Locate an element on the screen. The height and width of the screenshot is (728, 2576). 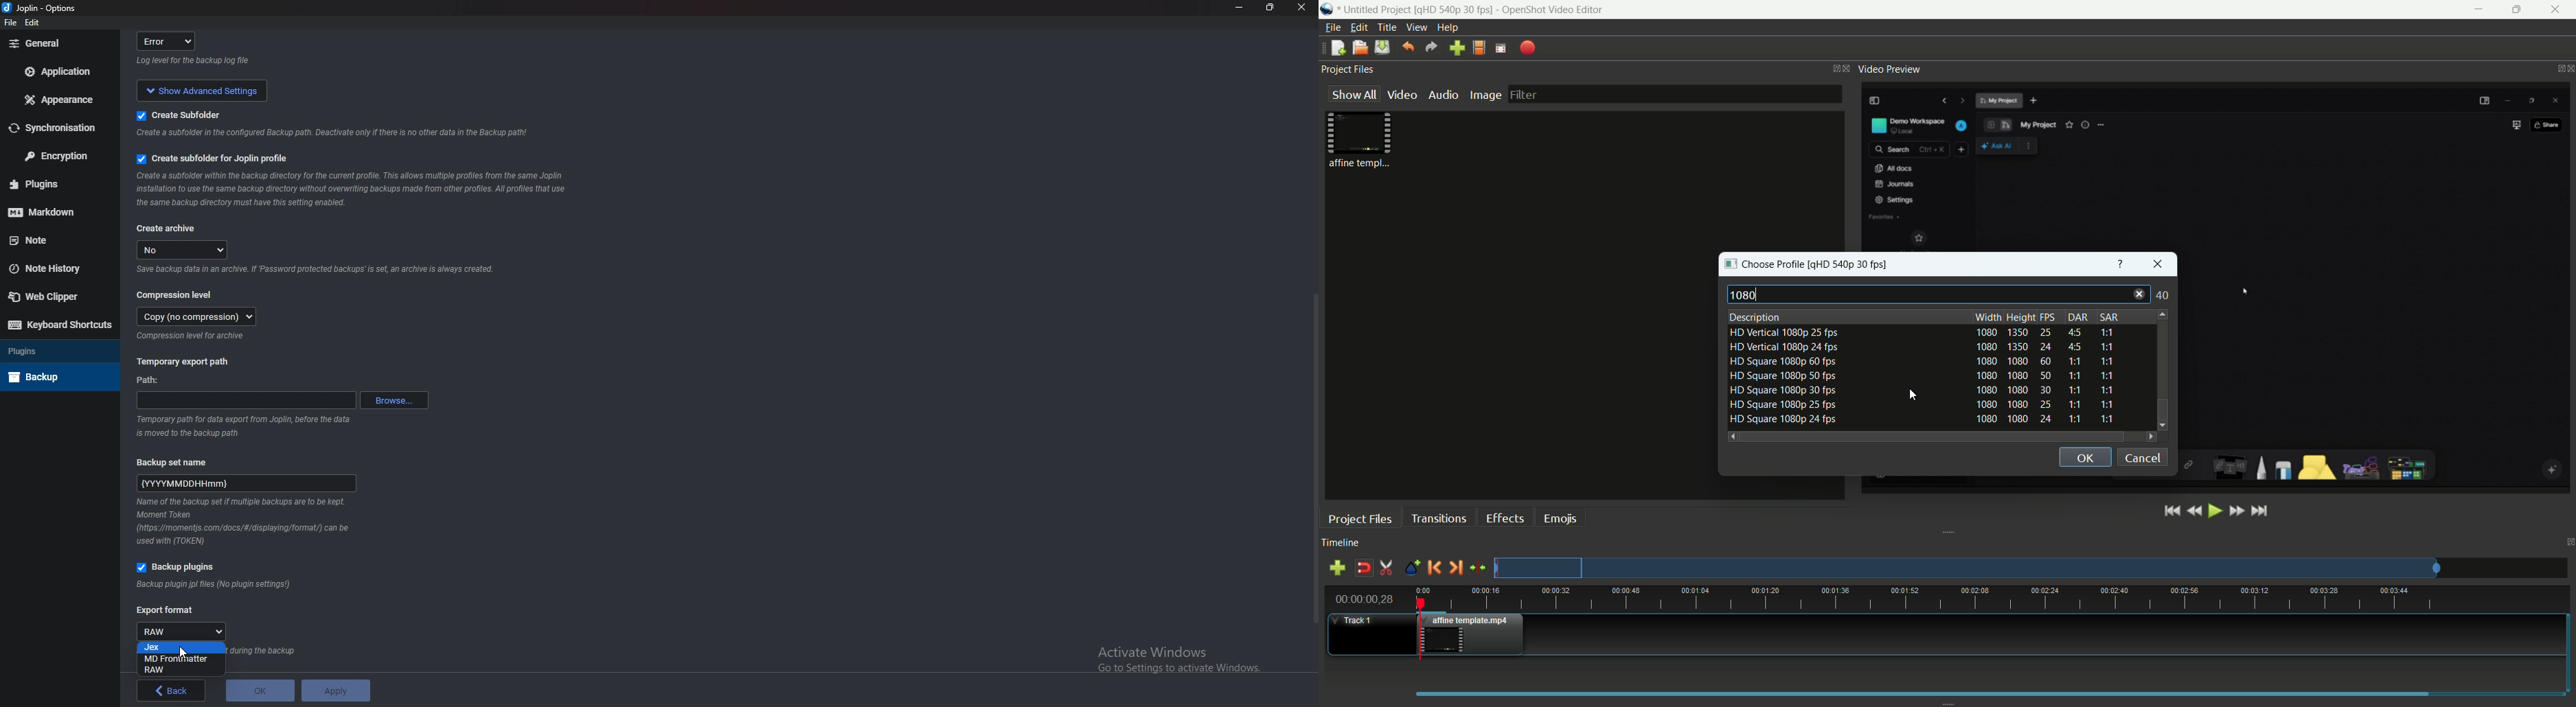
md frontmatter is located at coordinates (176, 658).